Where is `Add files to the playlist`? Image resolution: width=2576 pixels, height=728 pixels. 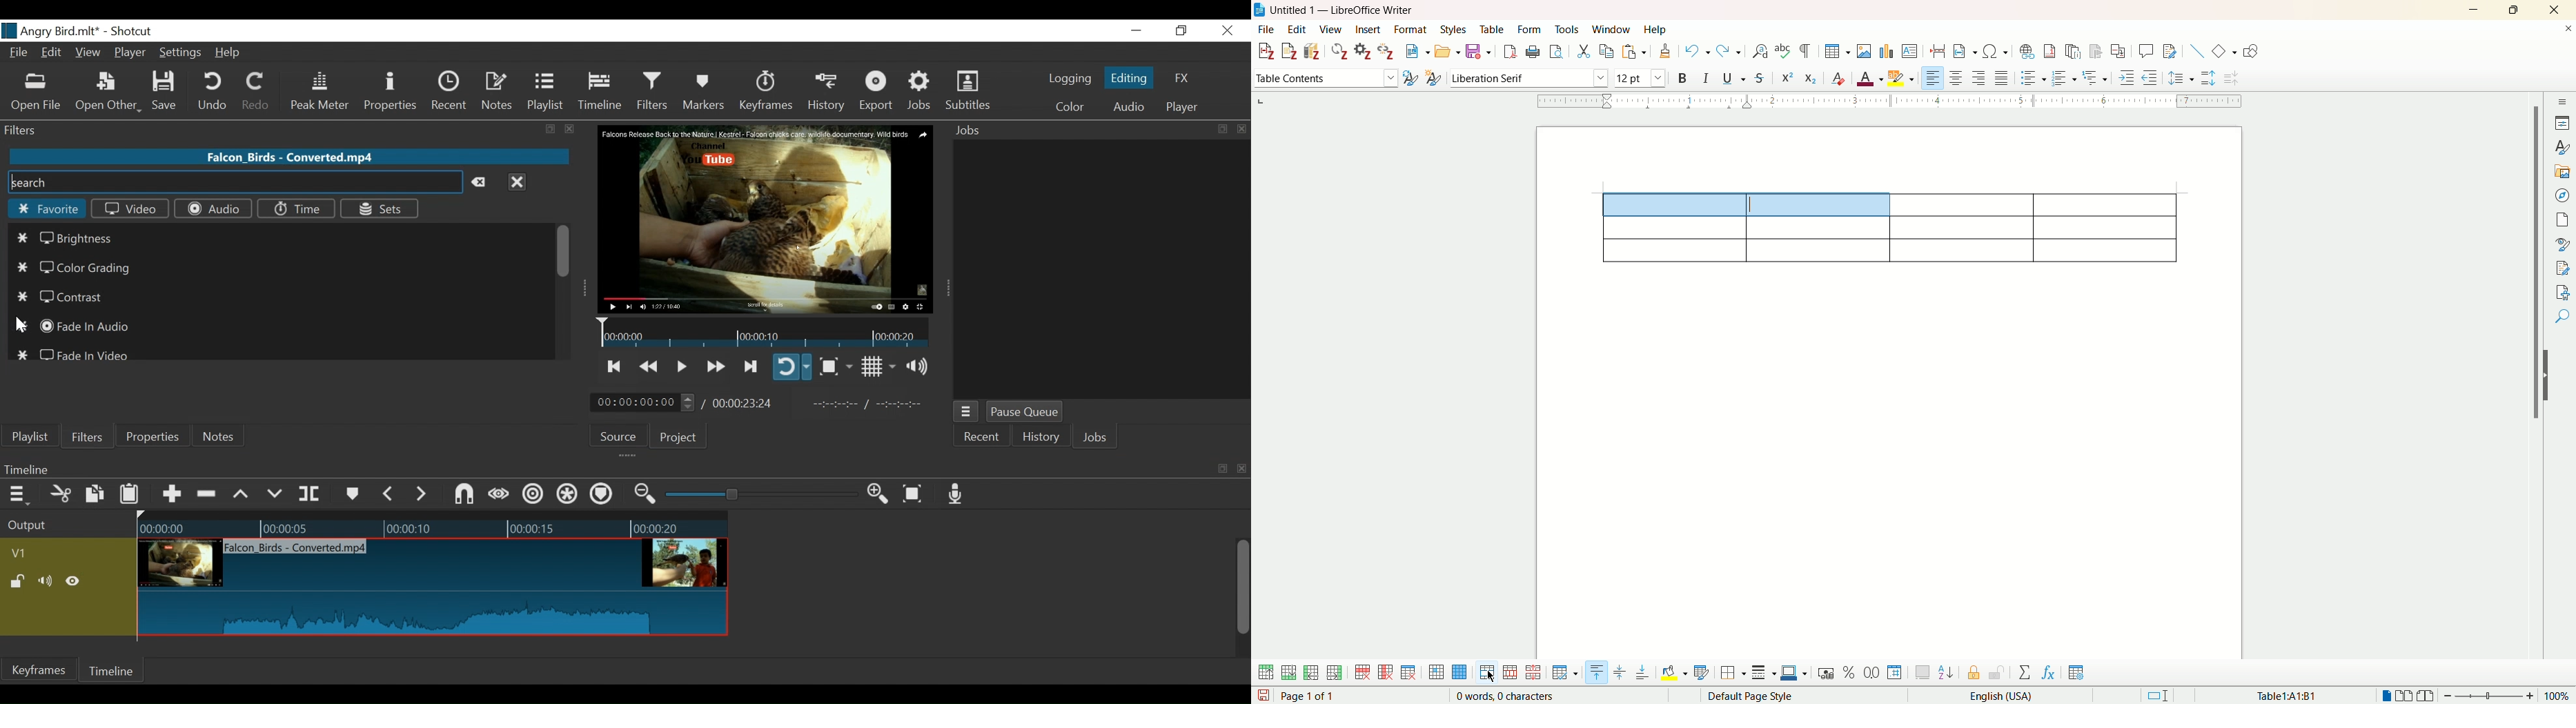 Add files to the playlist is located at coordinates (130, 403).